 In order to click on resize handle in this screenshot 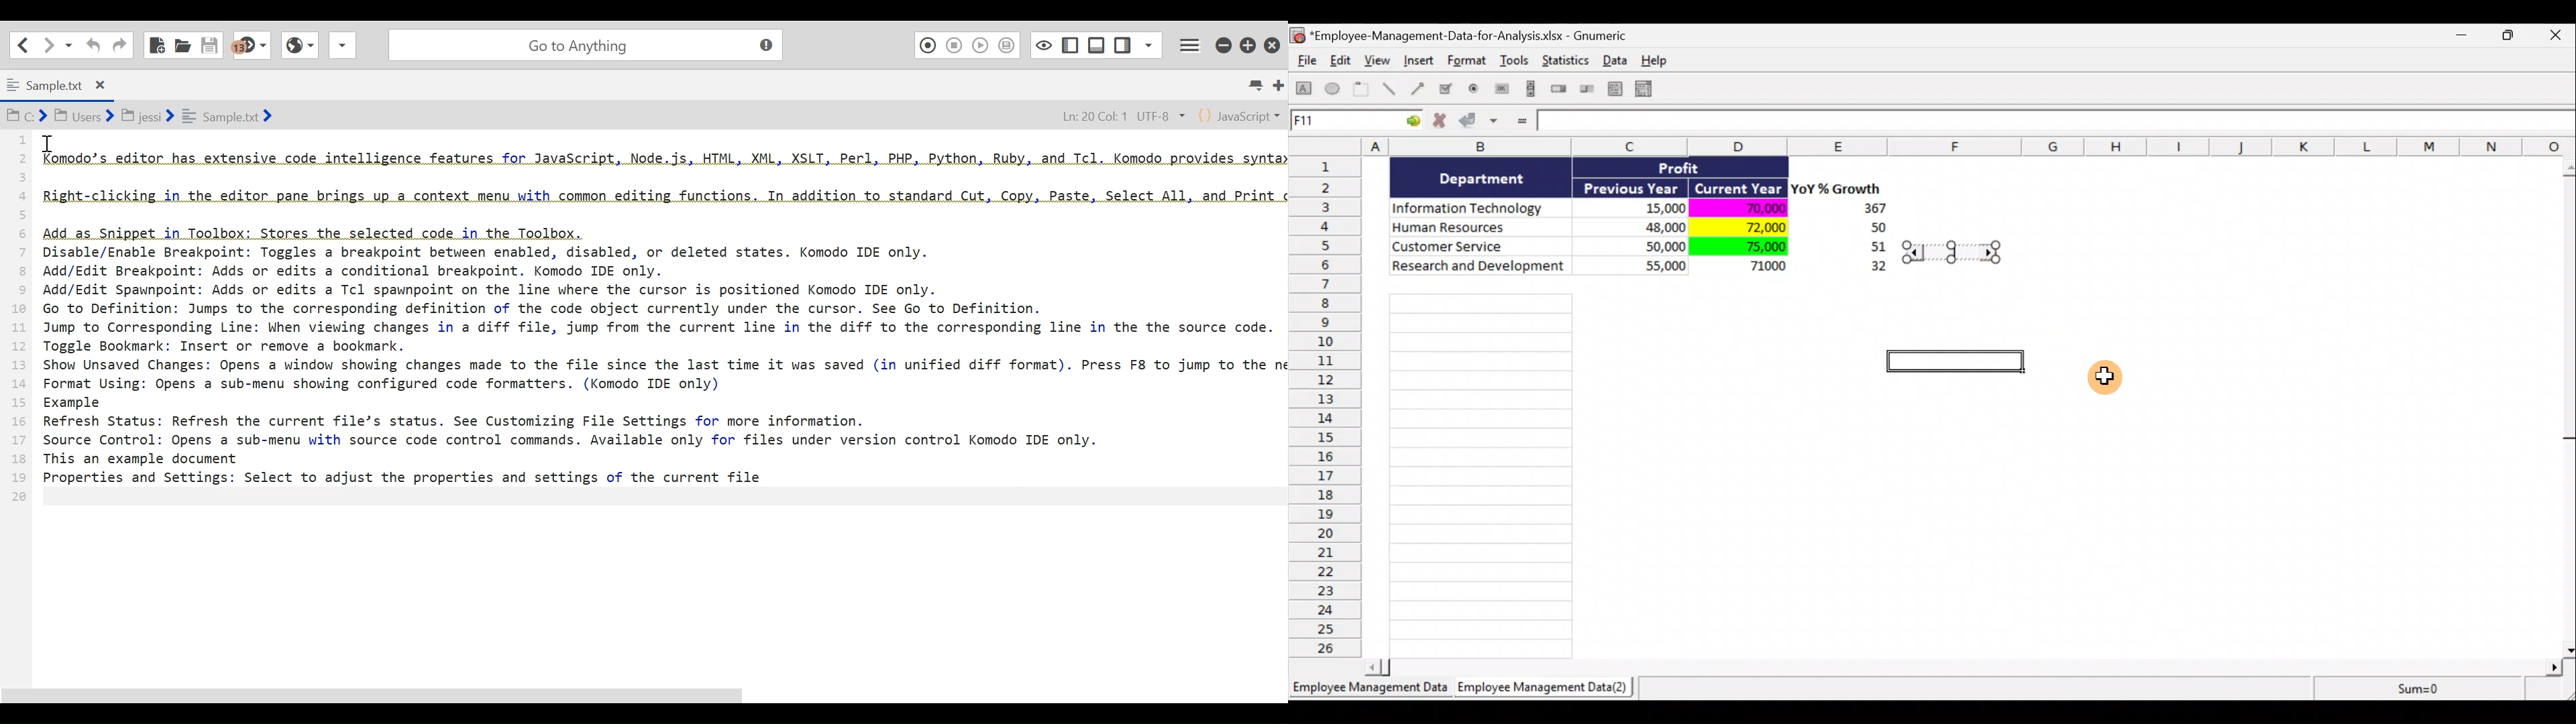, I will do `click(1951, 251)`.